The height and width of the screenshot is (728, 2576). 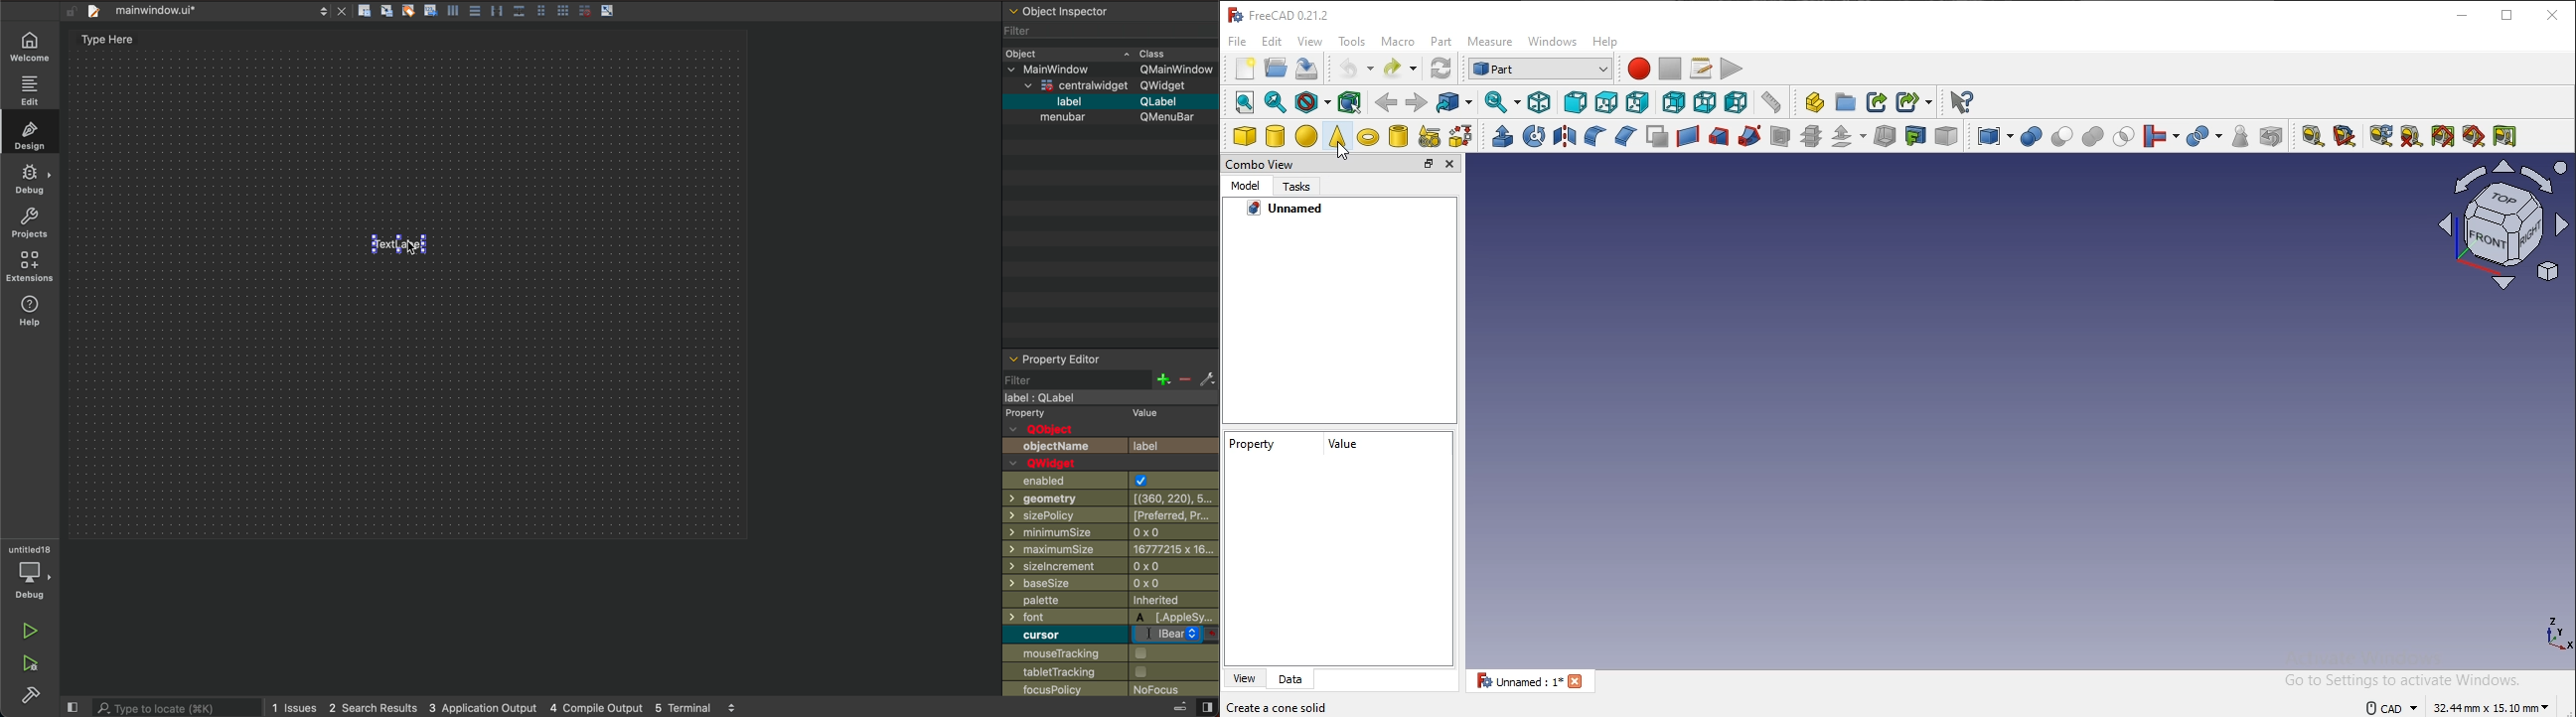 I want to click on help, so click(x=1605, y=42).